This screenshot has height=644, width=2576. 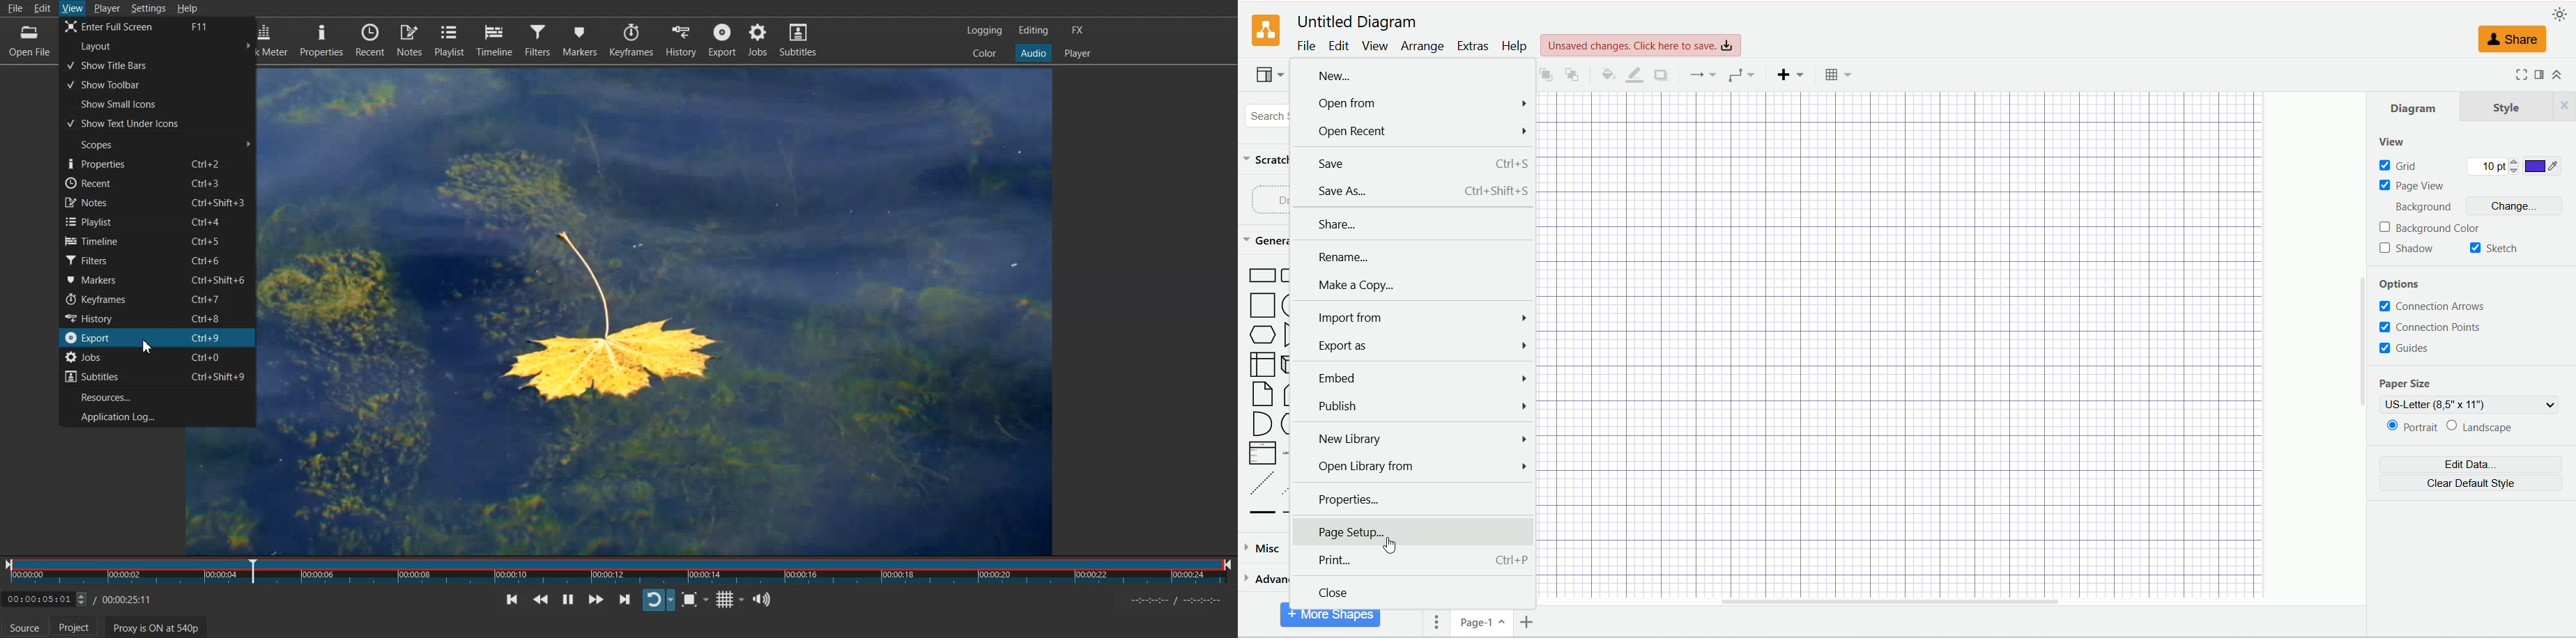 What do you see at coordinates (156, 279) in the screenshot?
I see `Markers` at bounding box center [156, 279].